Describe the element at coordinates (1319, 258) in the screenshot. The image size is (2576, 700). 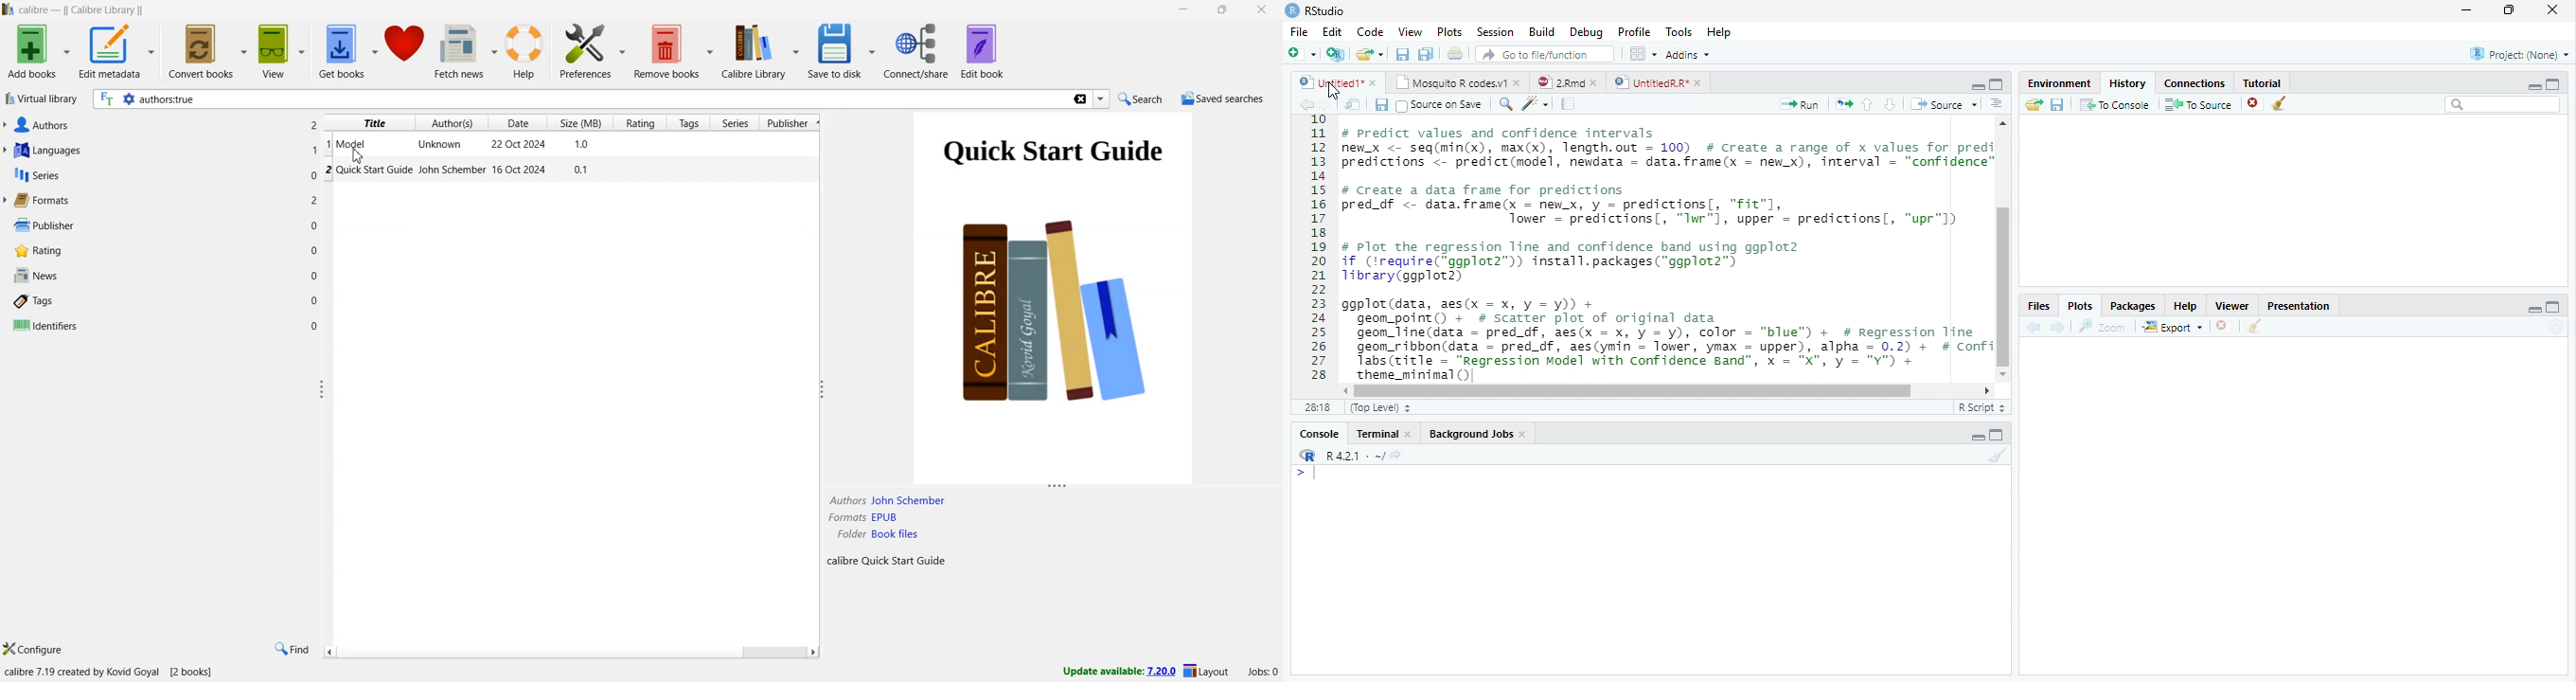
I see `11121311s161718192021223225262728` at that location.